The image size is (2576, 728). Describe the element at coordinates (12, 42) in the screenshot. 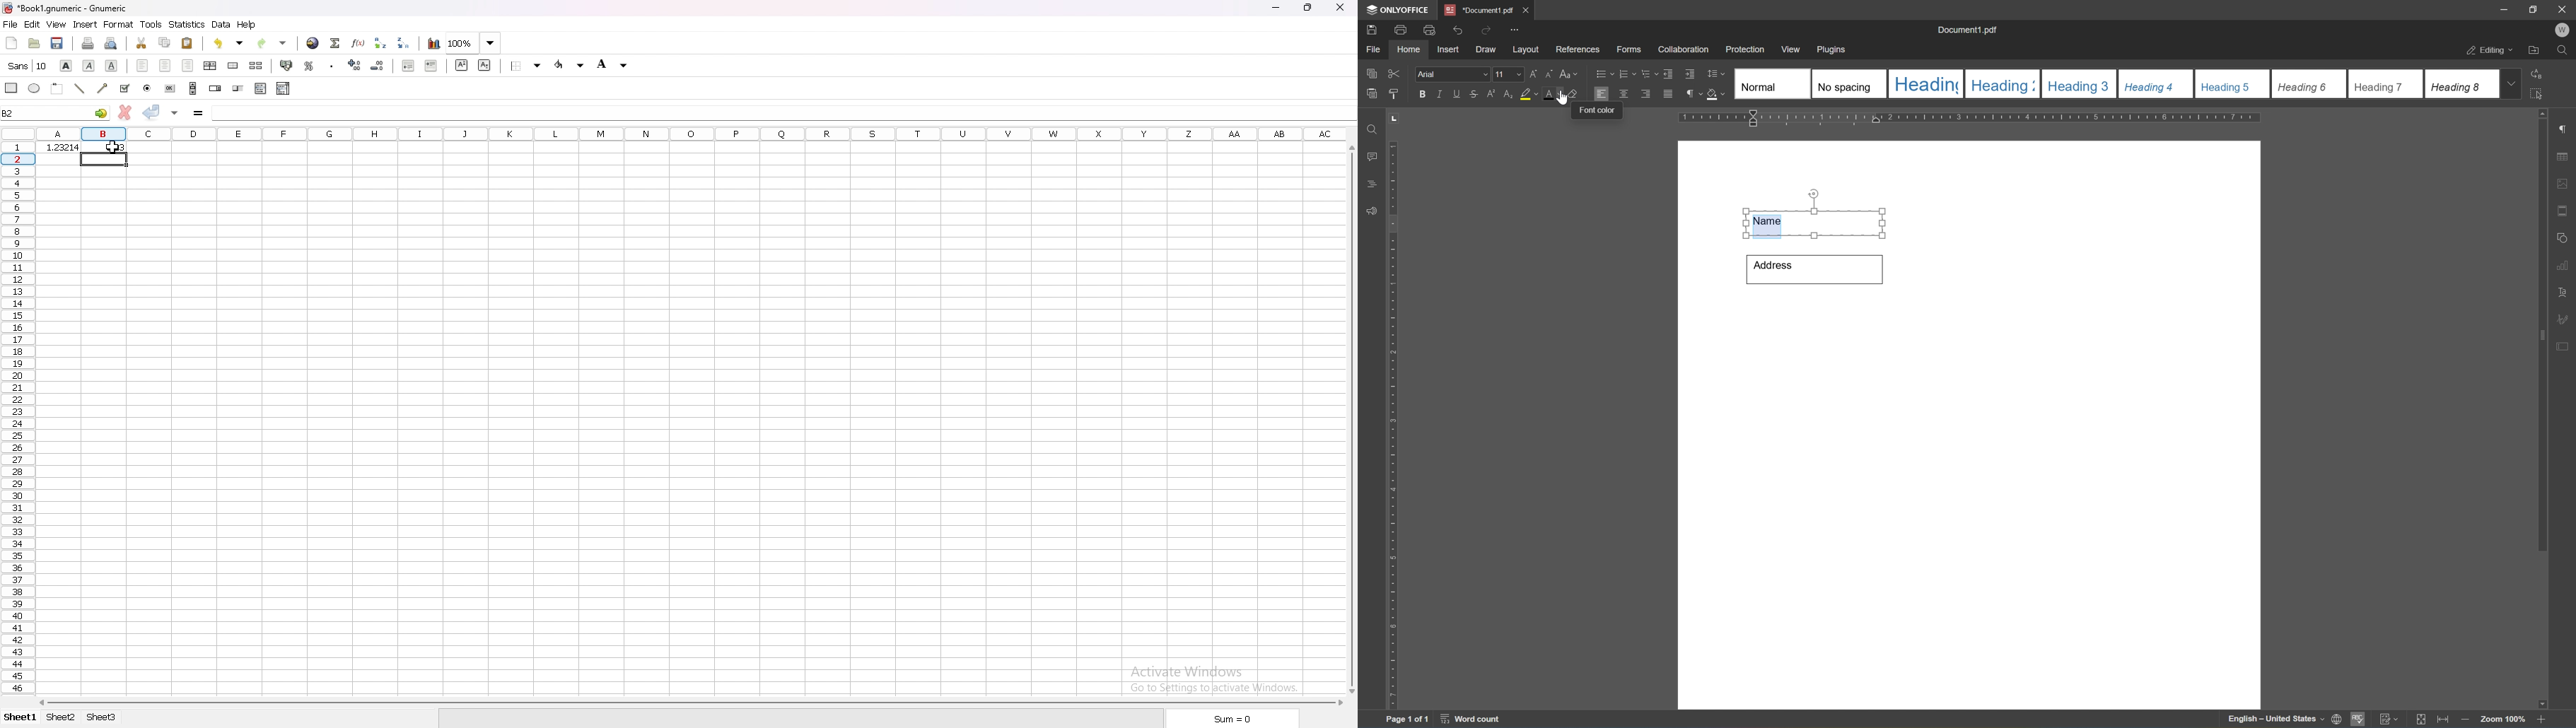

I see `new` at that location.